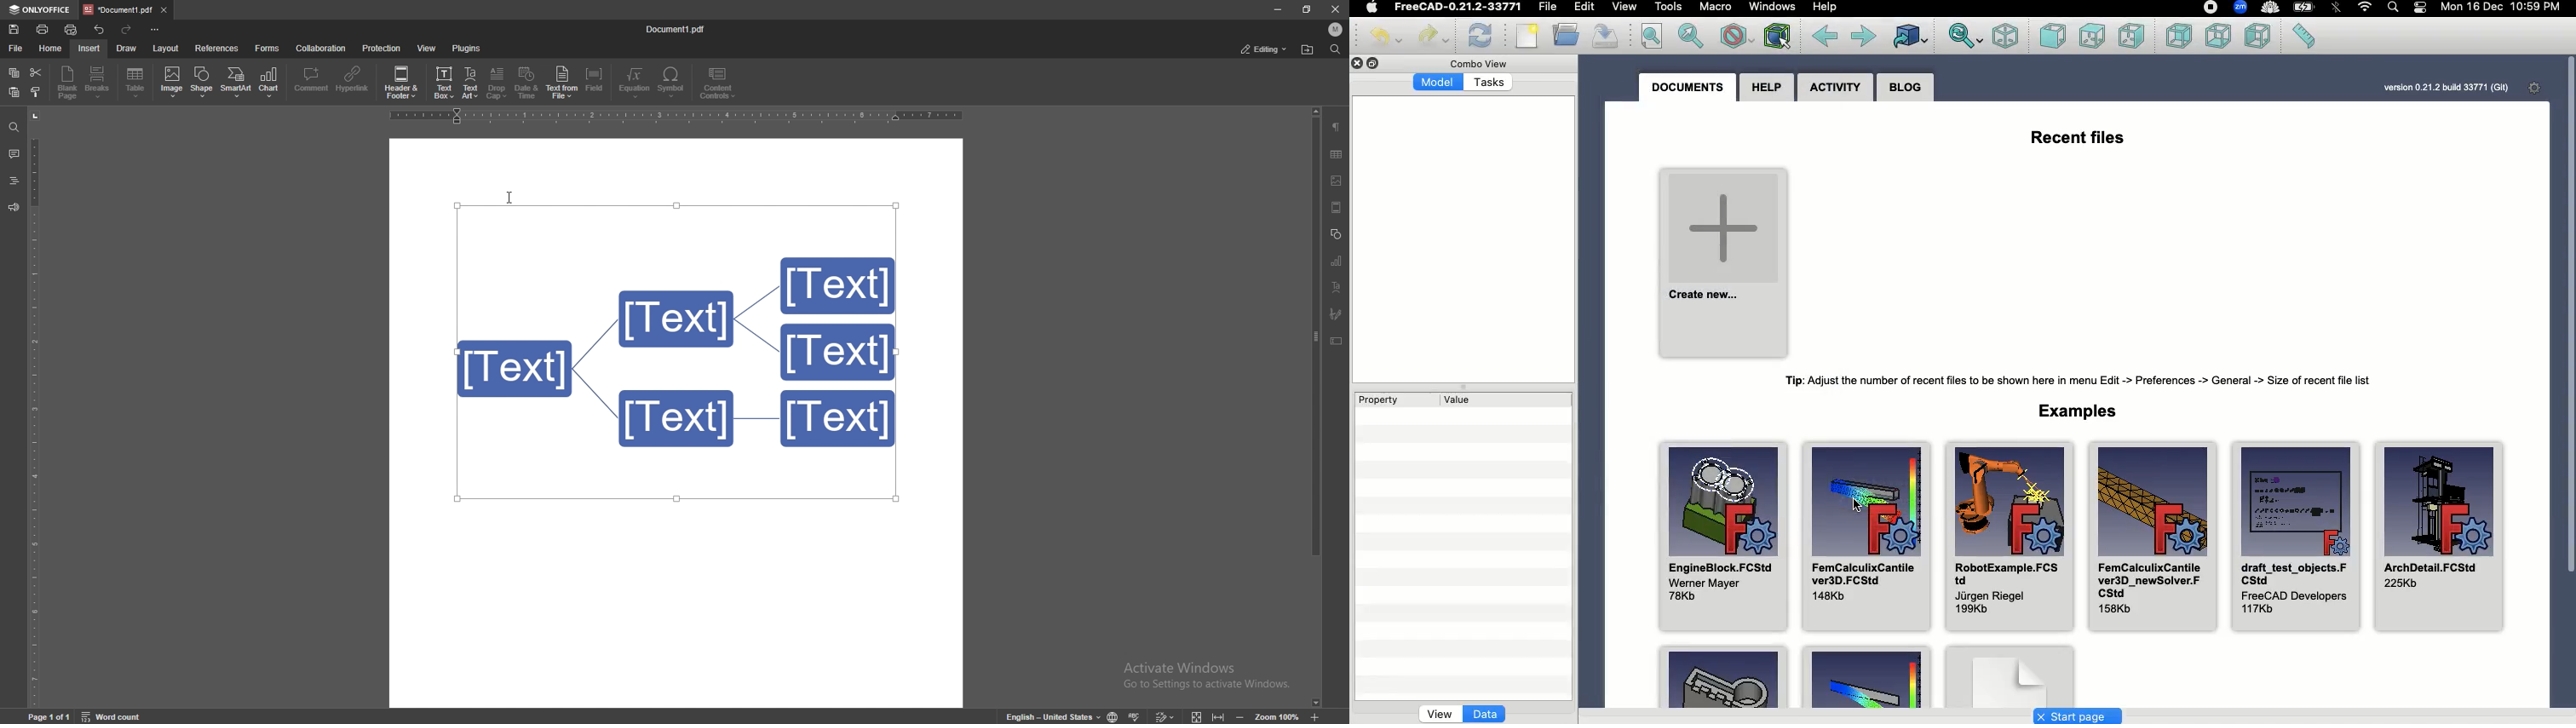 This screenshot has width=2576, height=728. What do you see at coordinates (1338, 208) in the screenshot?
I see `header and footer` at bounding box center [1338, 208].